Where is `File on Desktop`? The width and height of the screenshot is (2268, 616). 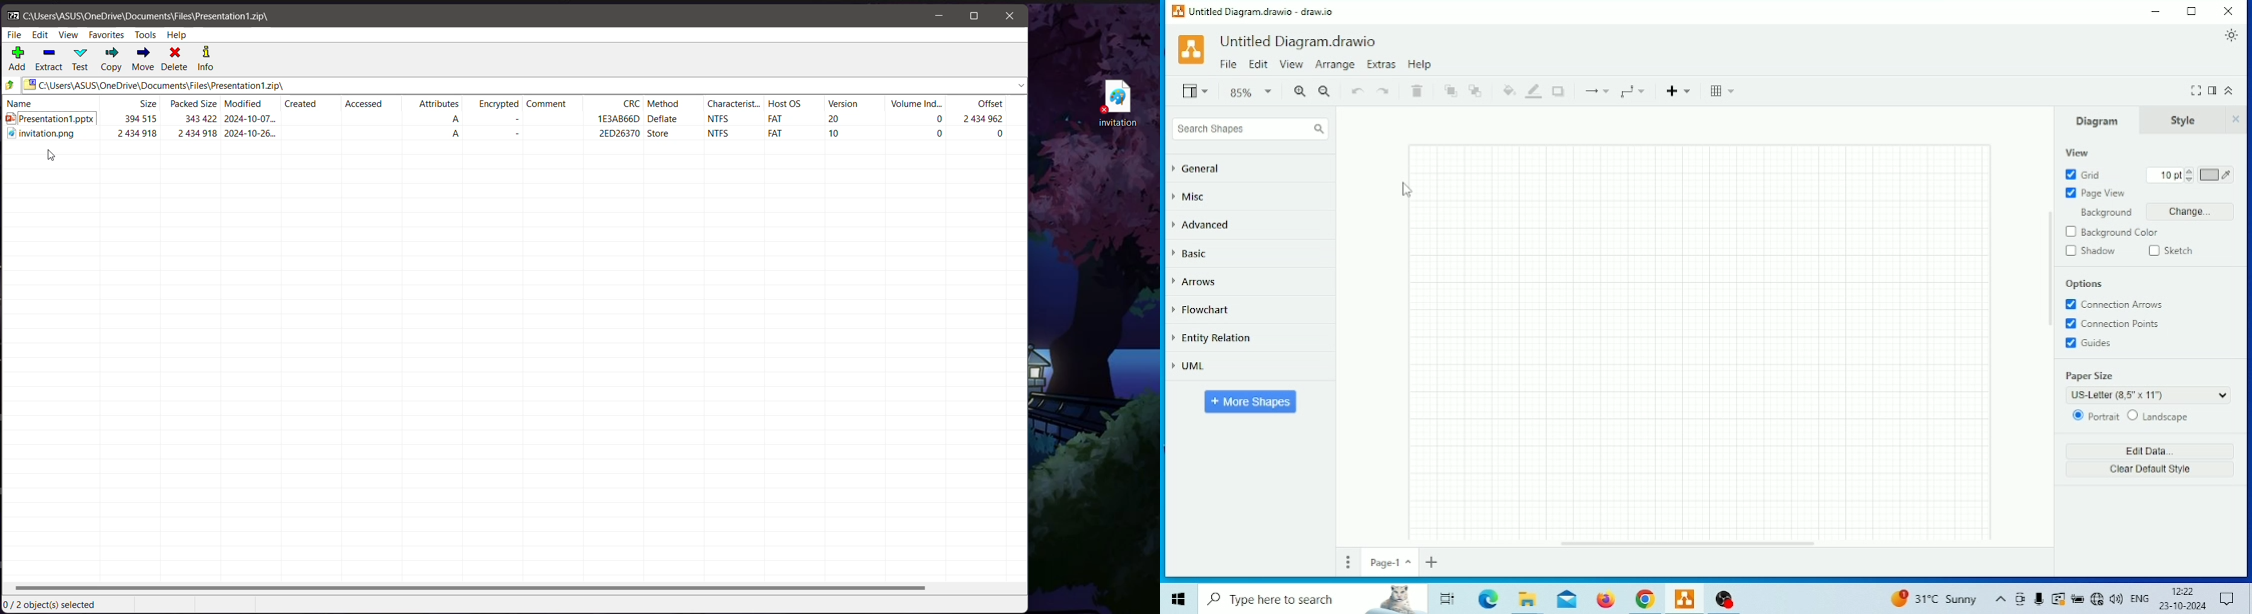 File on Desktop is located at coordinates (1116, 103).